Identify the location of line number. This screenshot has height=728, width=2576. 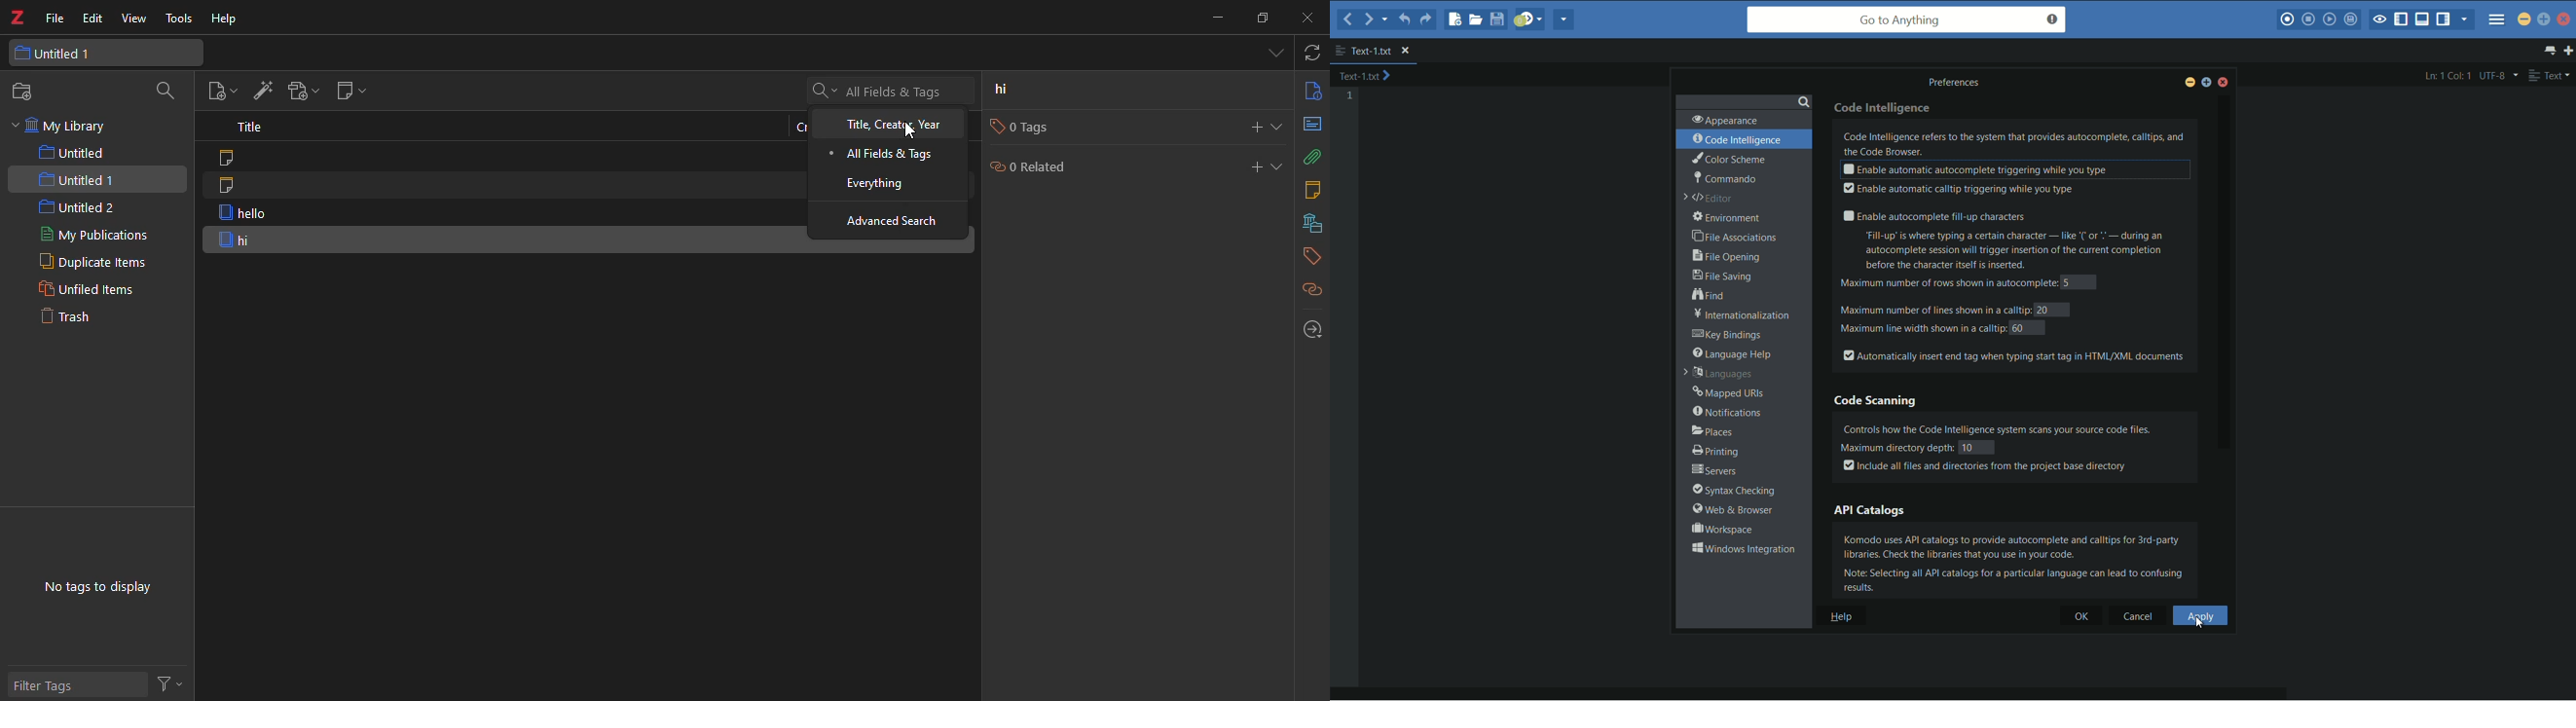
(1350, 96).